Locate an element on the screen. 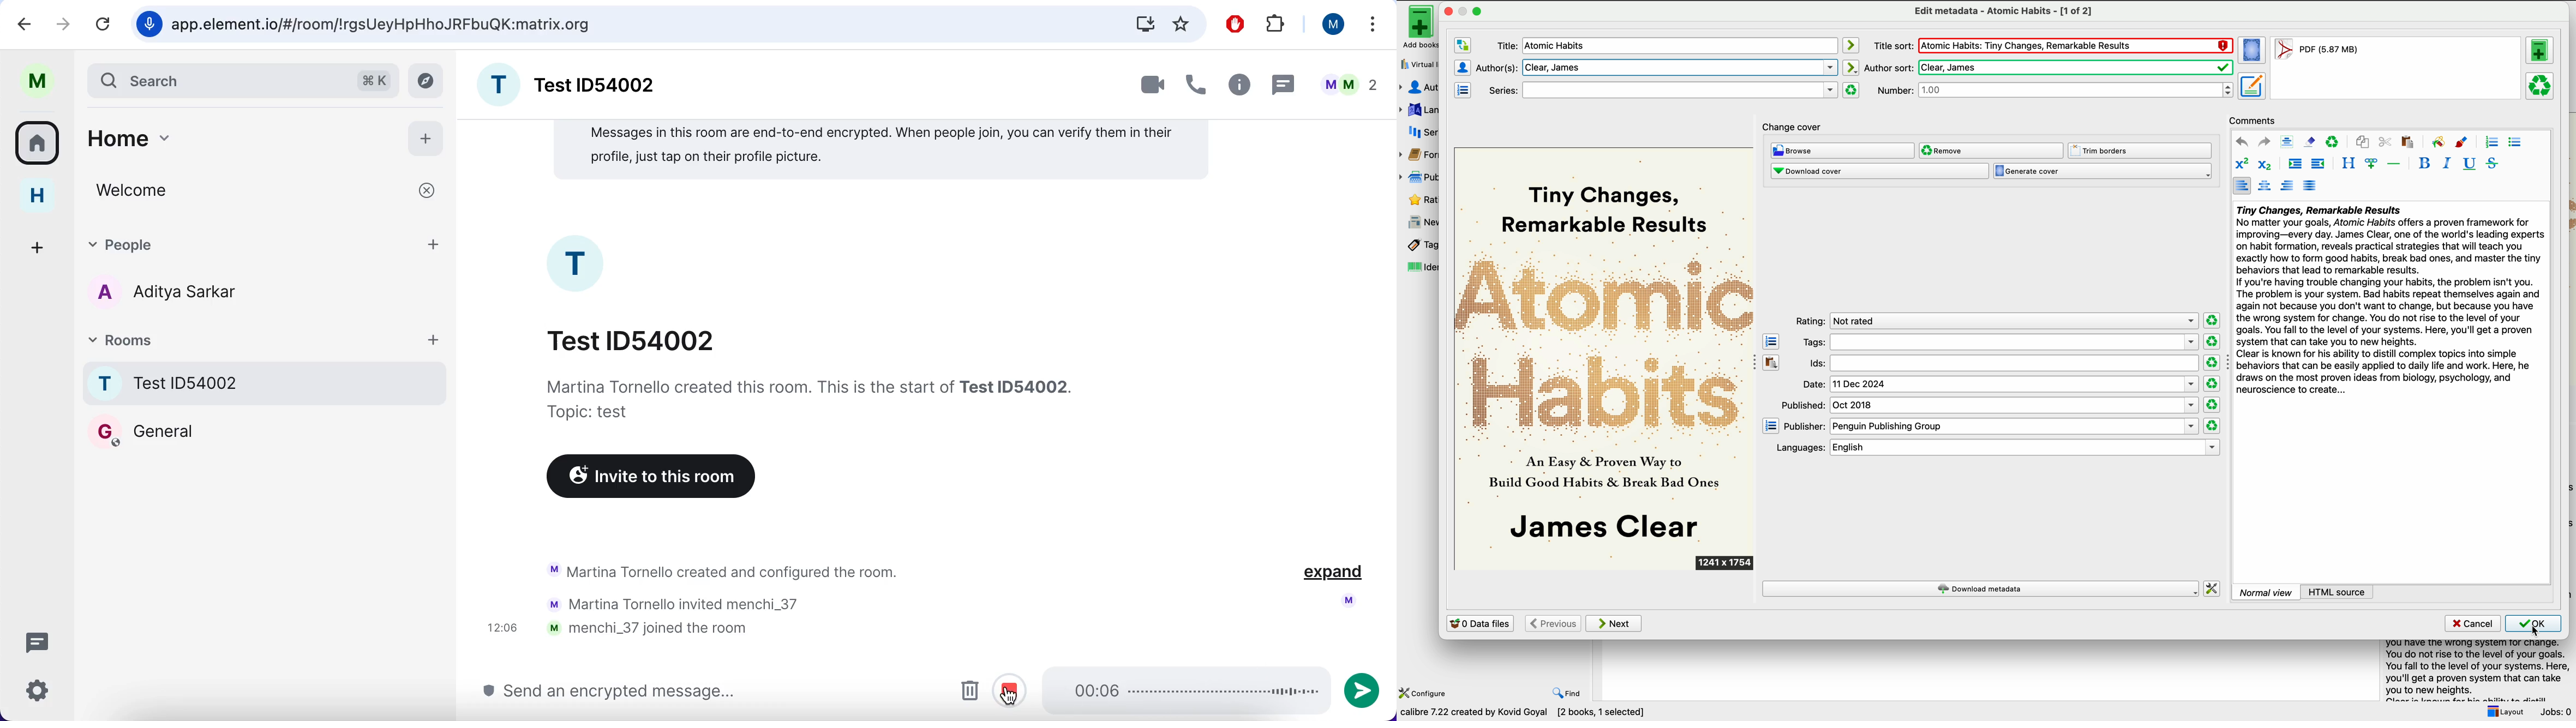  invite to this room is located at coordinates (646, 478).